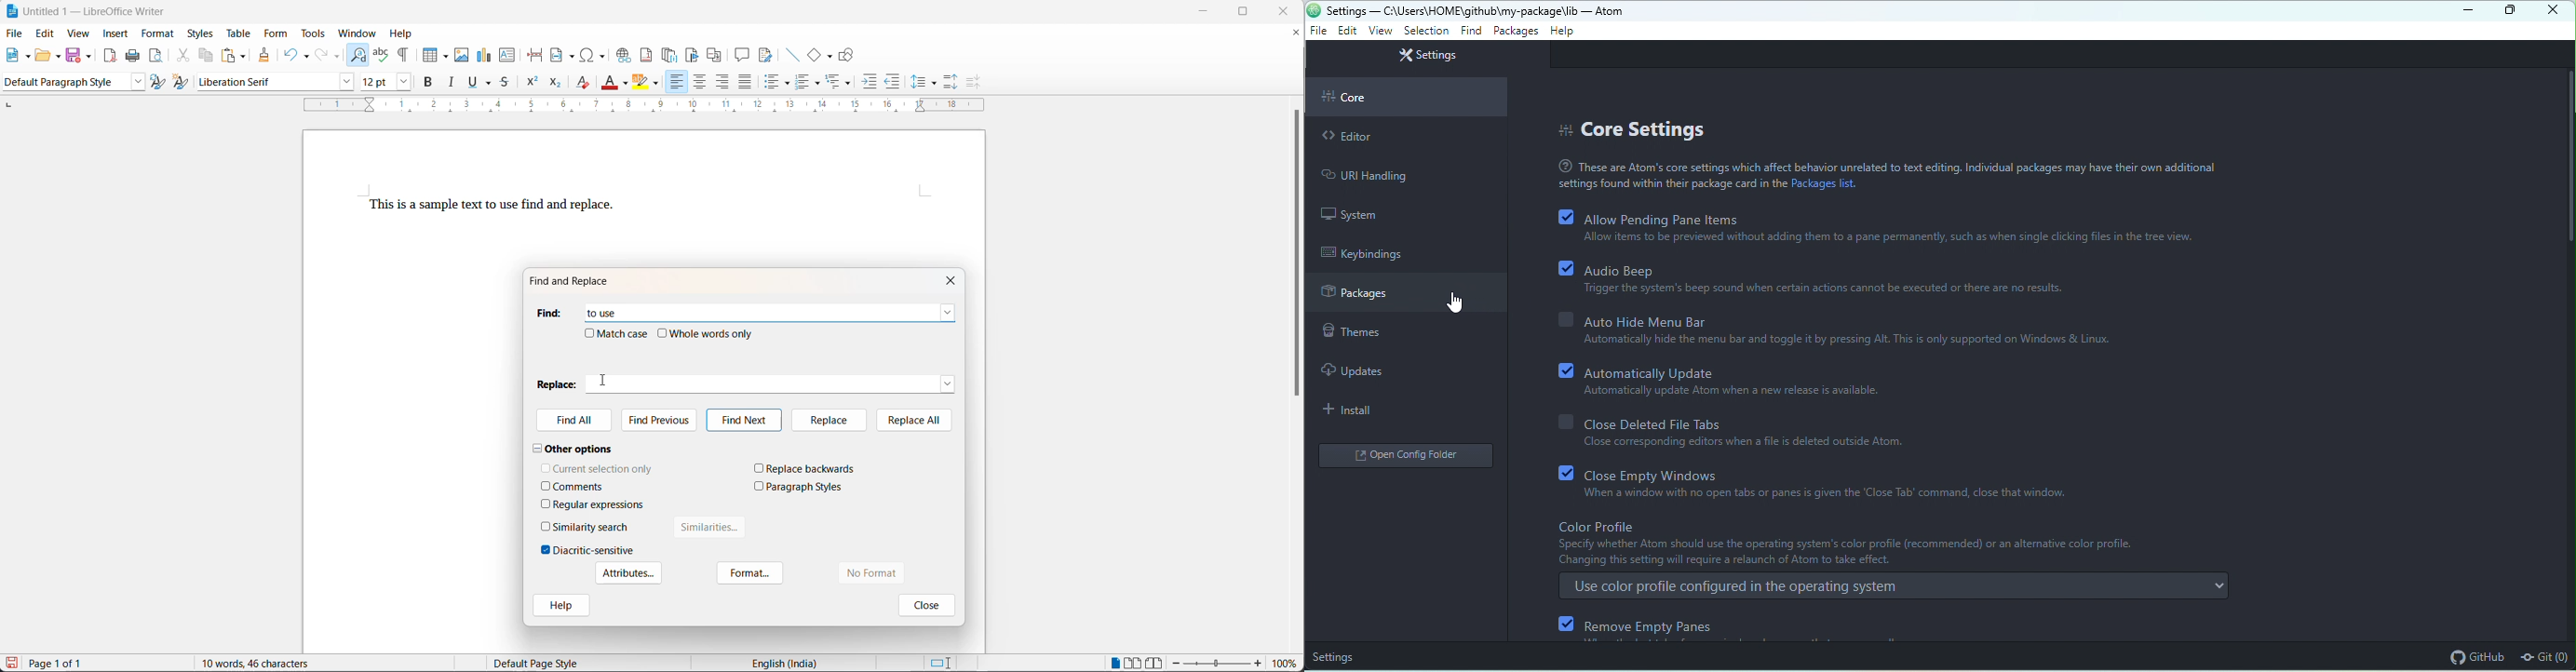  I want to click on font color, so click(610, 82).